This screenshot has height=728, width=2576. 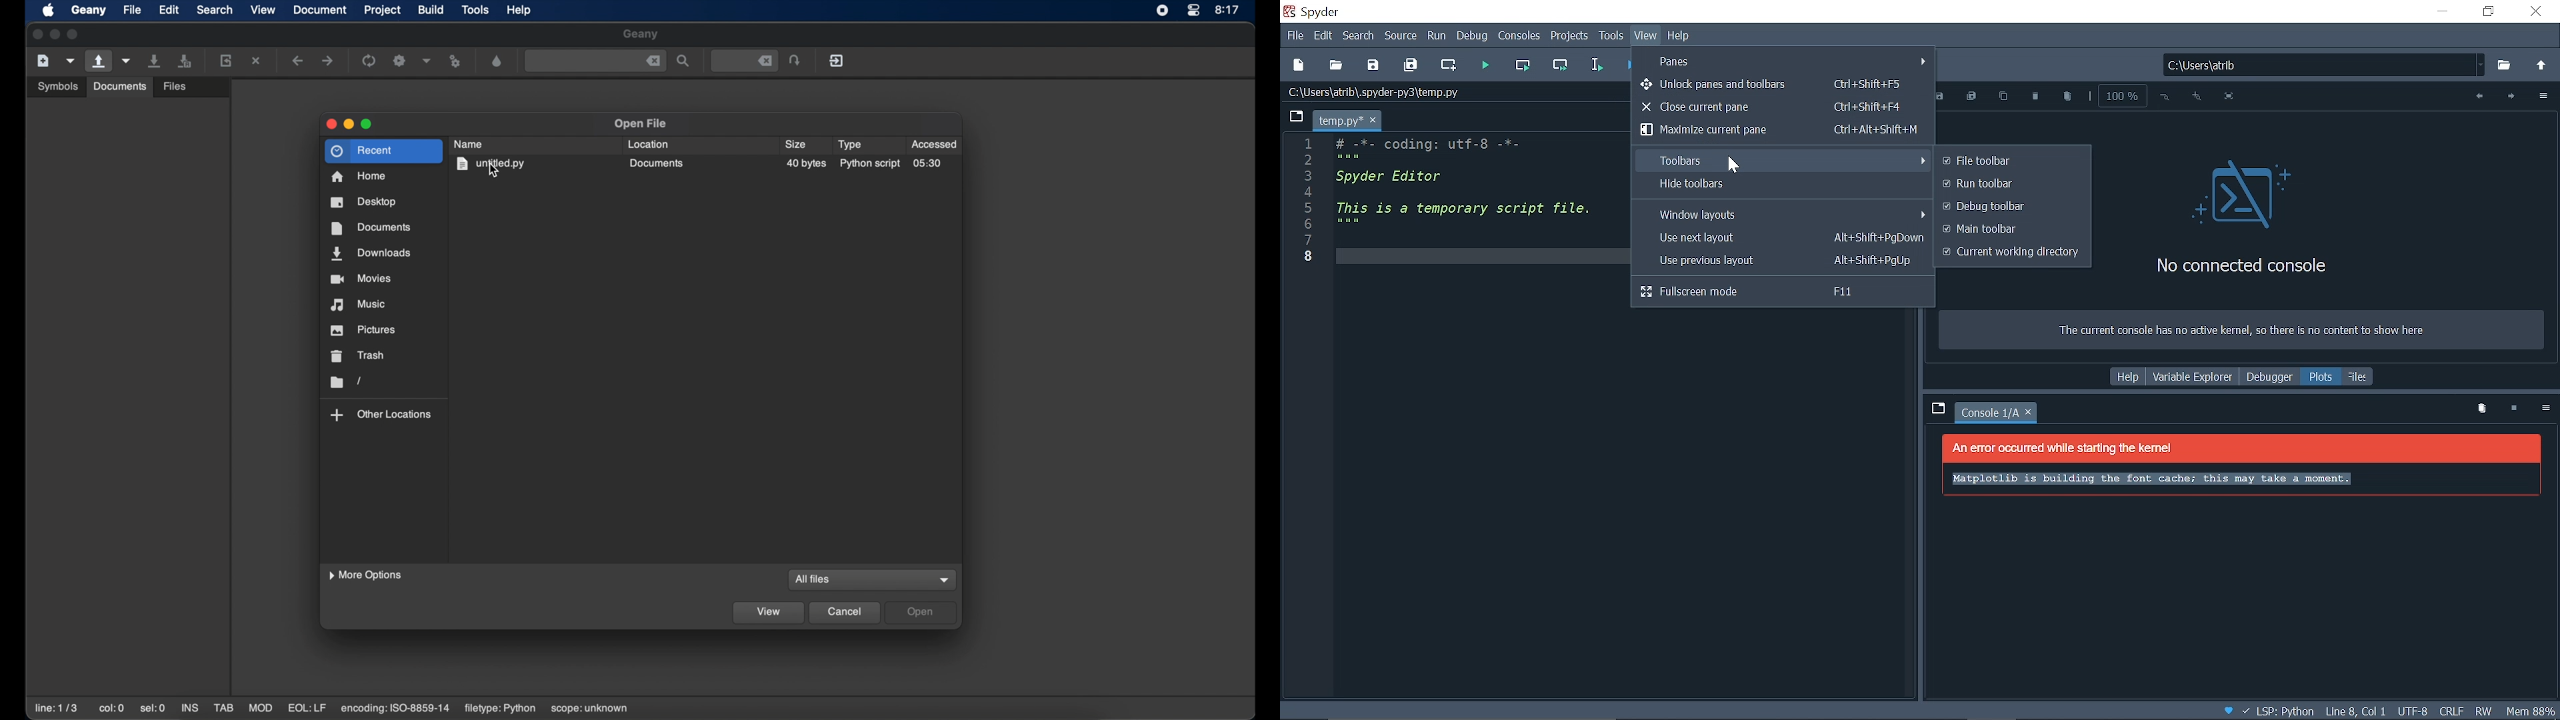 I want to click on open a color chooser dialog, so click(x=497, y=61).